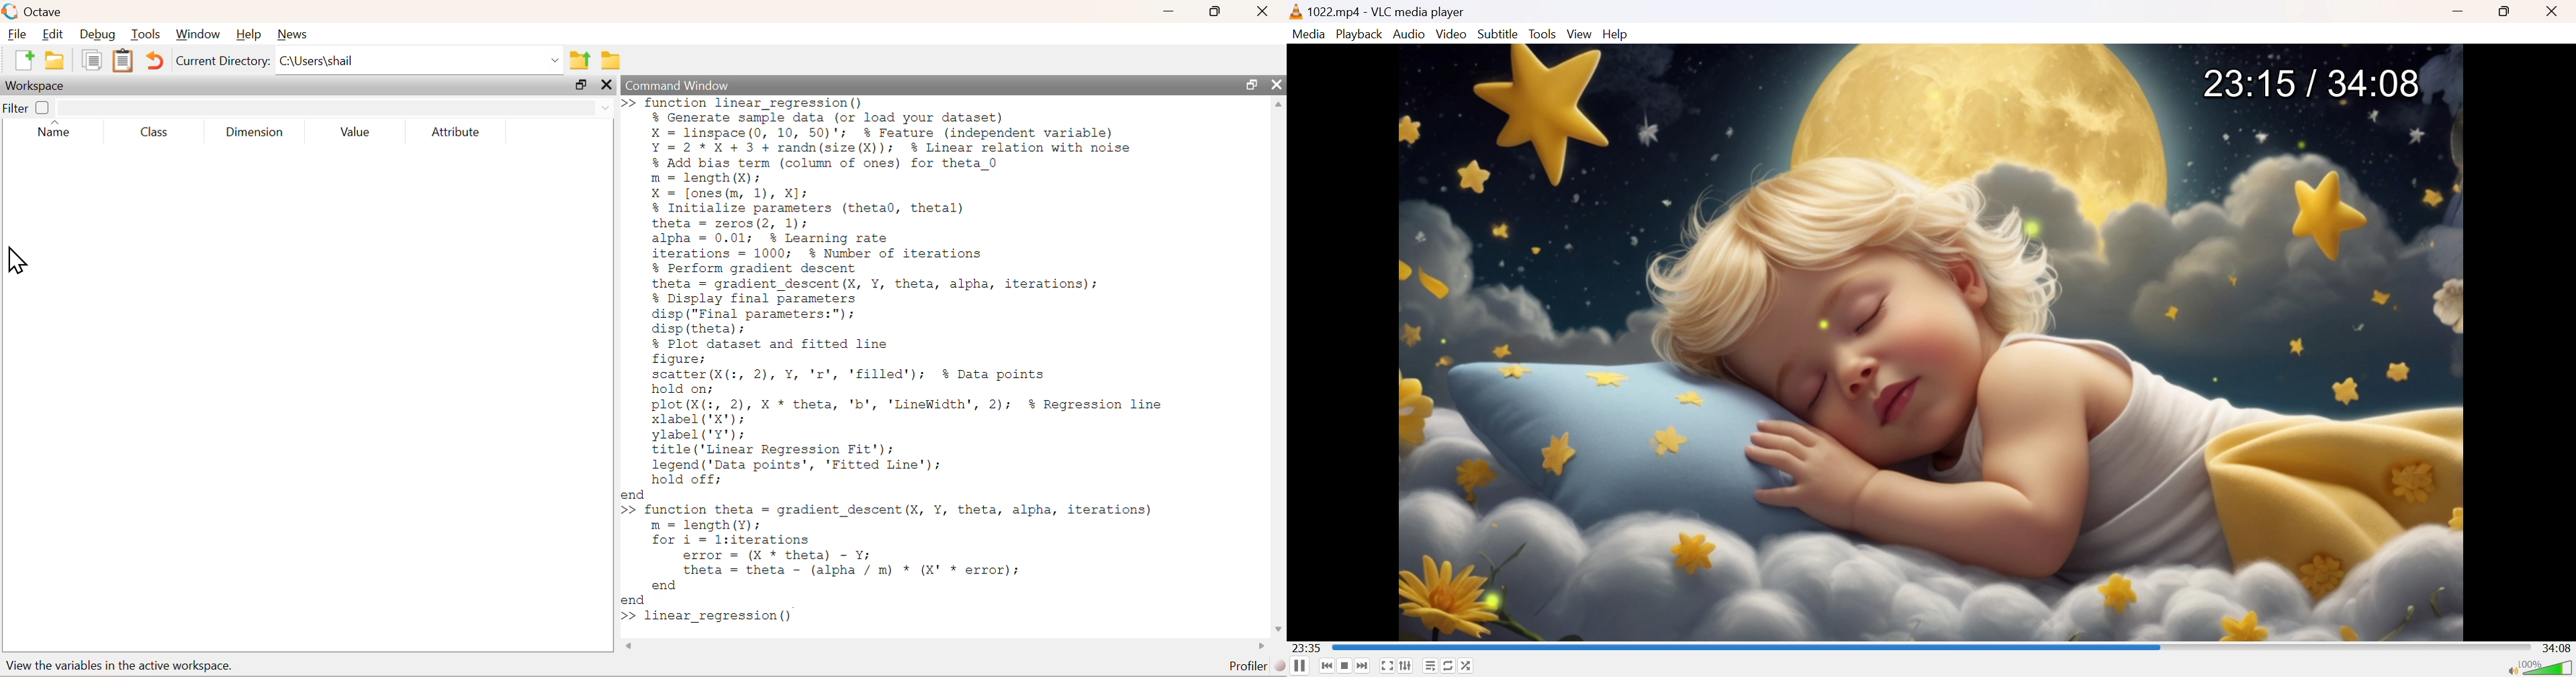  What do you see at coordinates (606, 84) in the screenshot?
I see `close` at bounding box center [606, 84].